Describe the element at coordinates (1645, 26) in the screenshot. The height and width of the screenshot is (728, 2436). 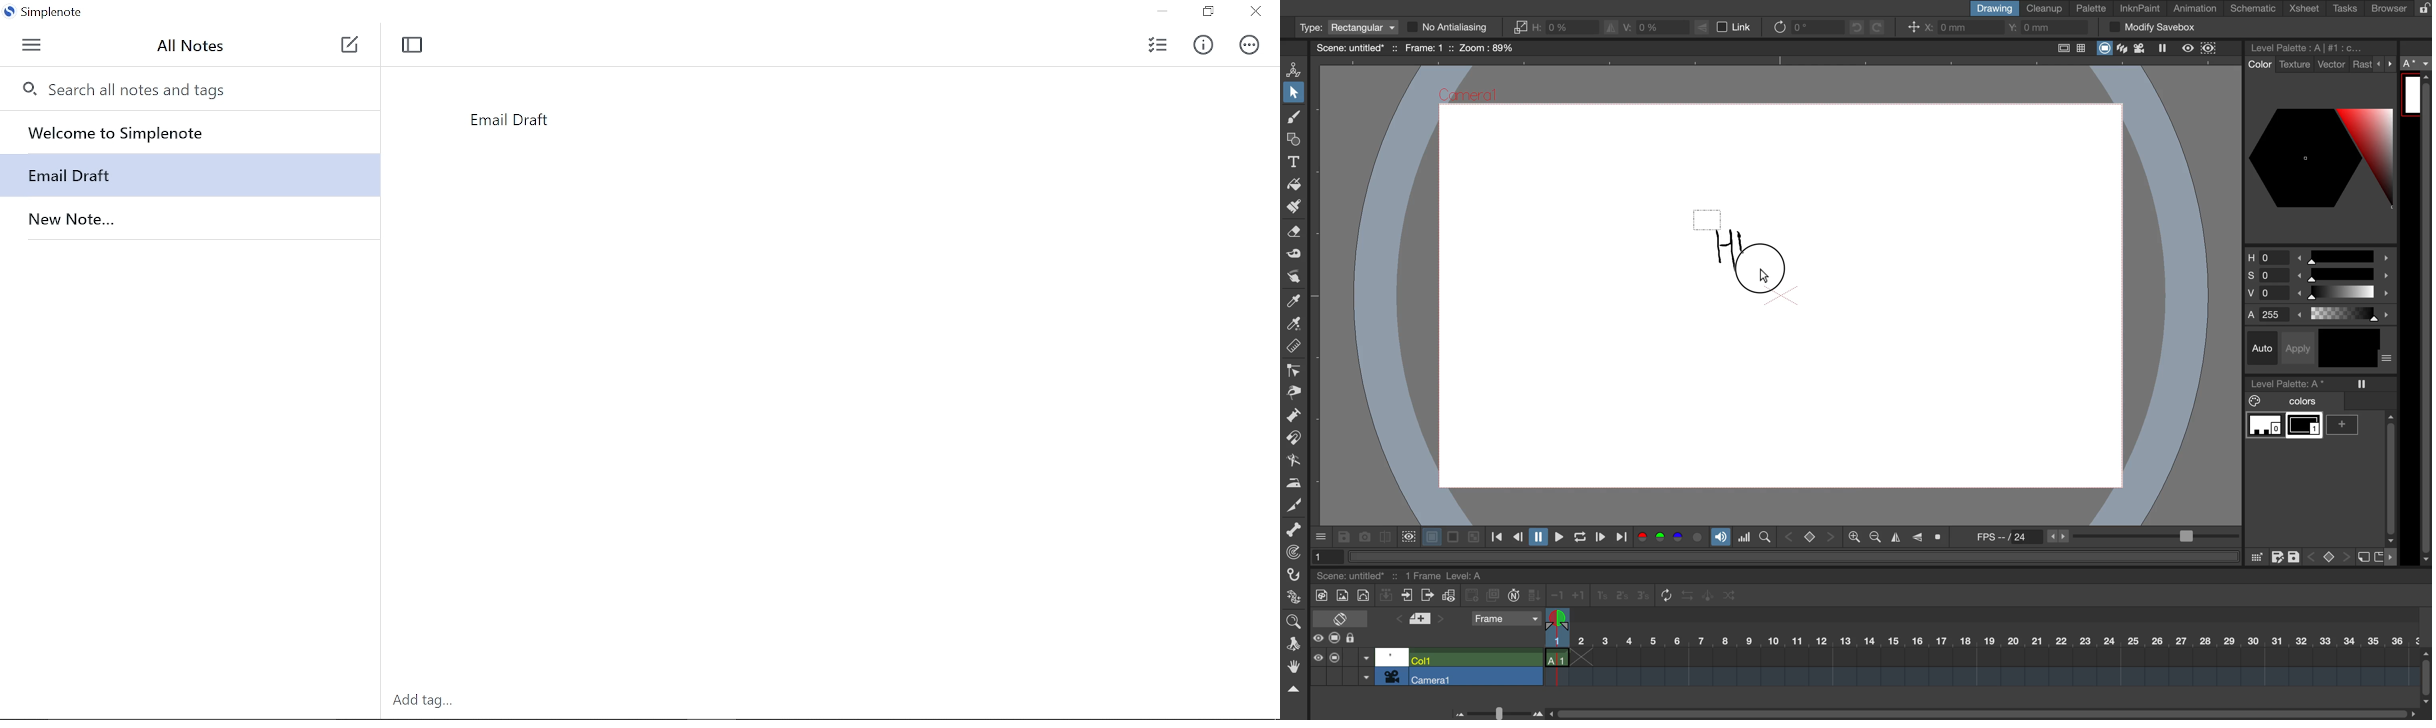
I see `vertical scaling` at that location.